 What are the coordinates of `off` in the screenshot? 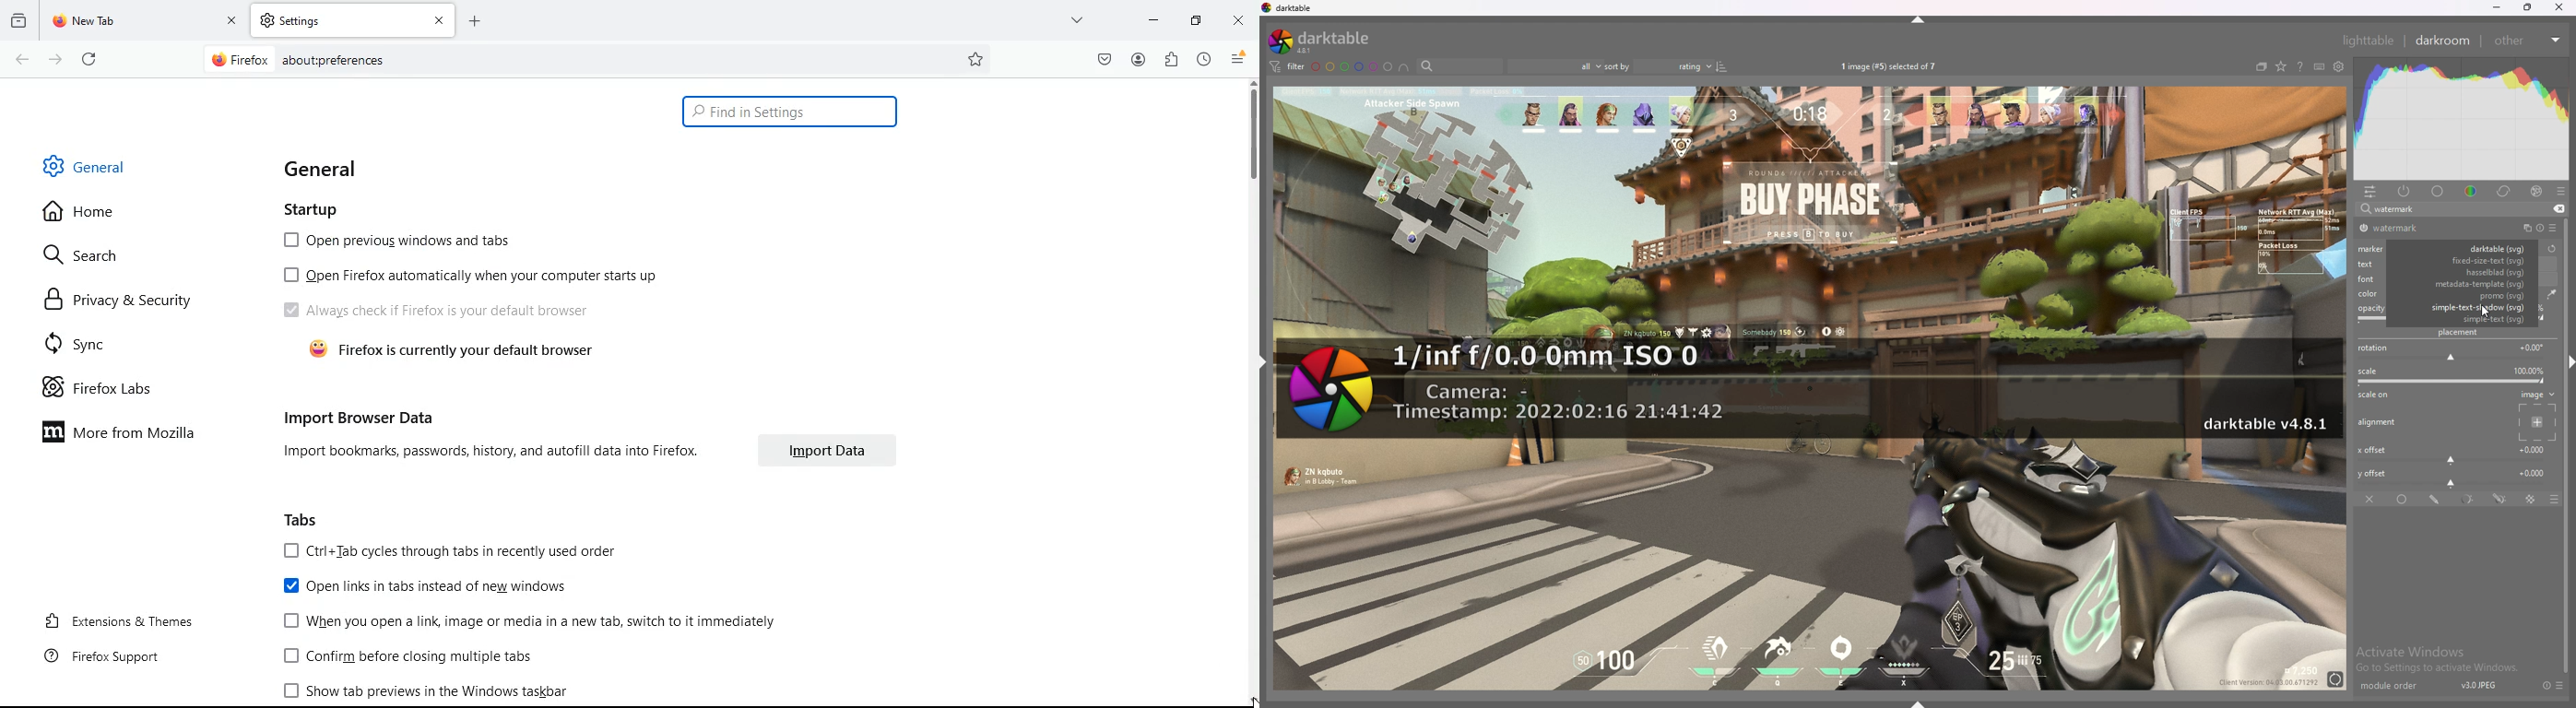 It's located at (2372, 499).